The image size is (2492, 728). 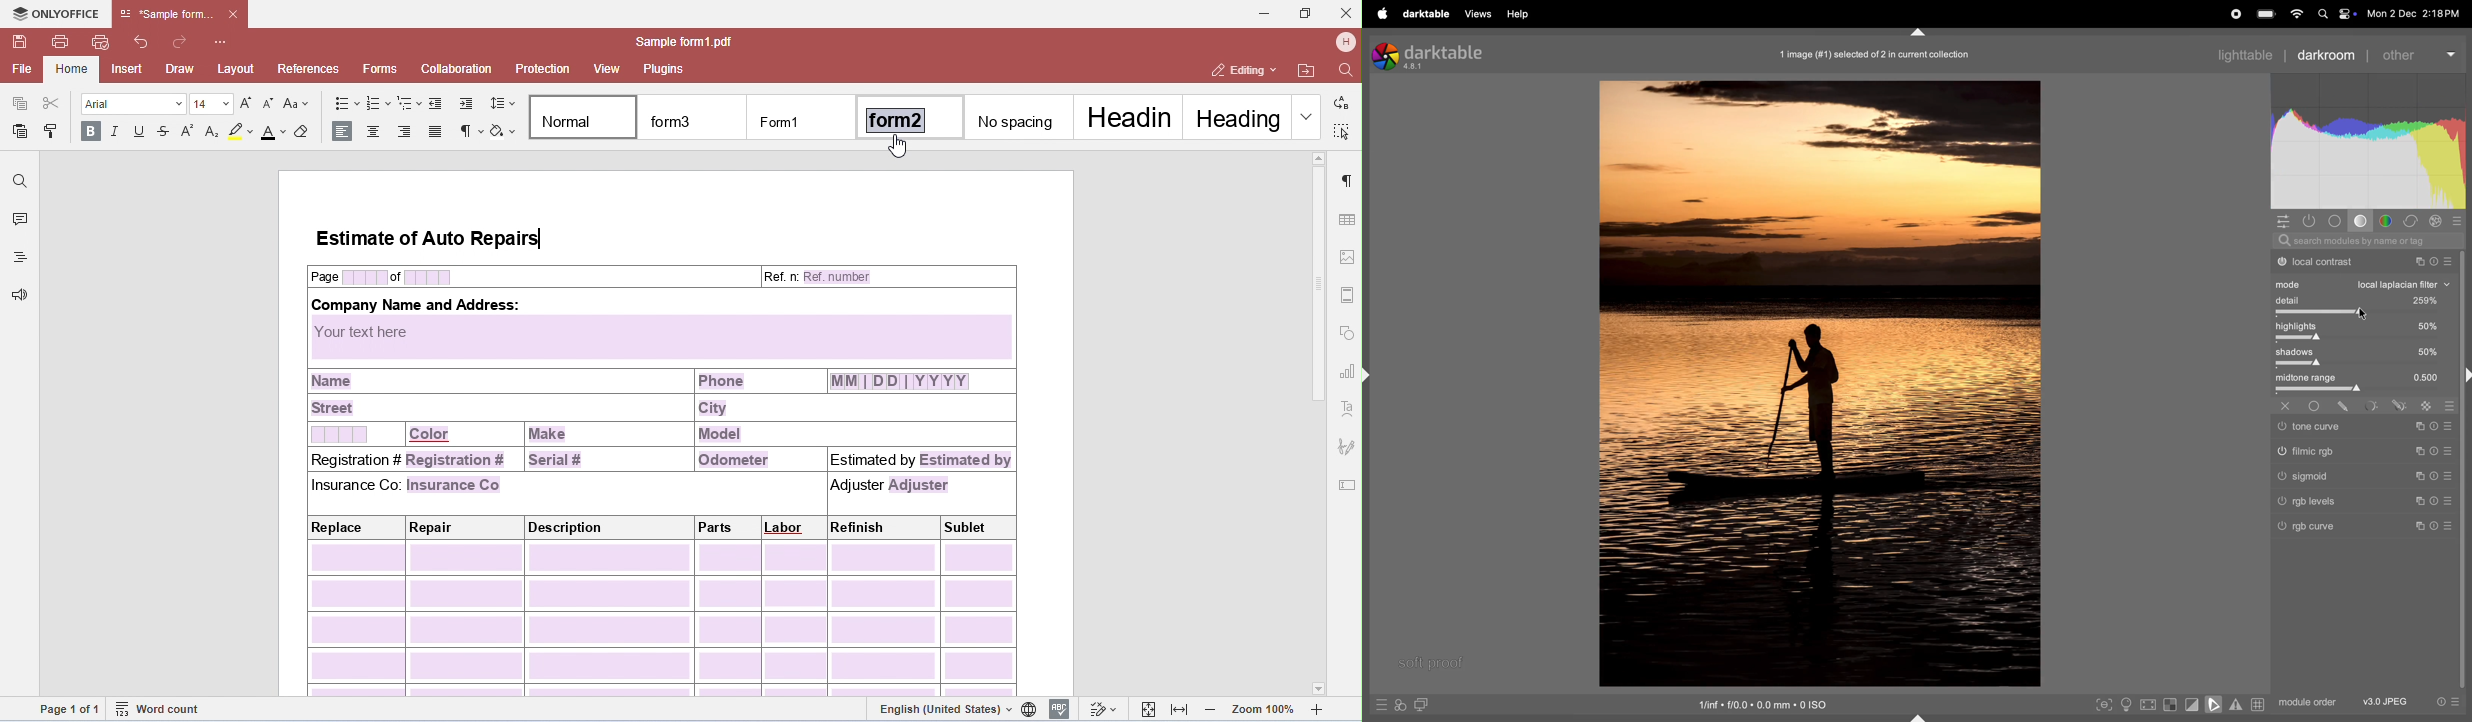 What do you see at coordinates (2422, 450) in the screenshot?
I see `sign` at bounding box center [2422, 450].